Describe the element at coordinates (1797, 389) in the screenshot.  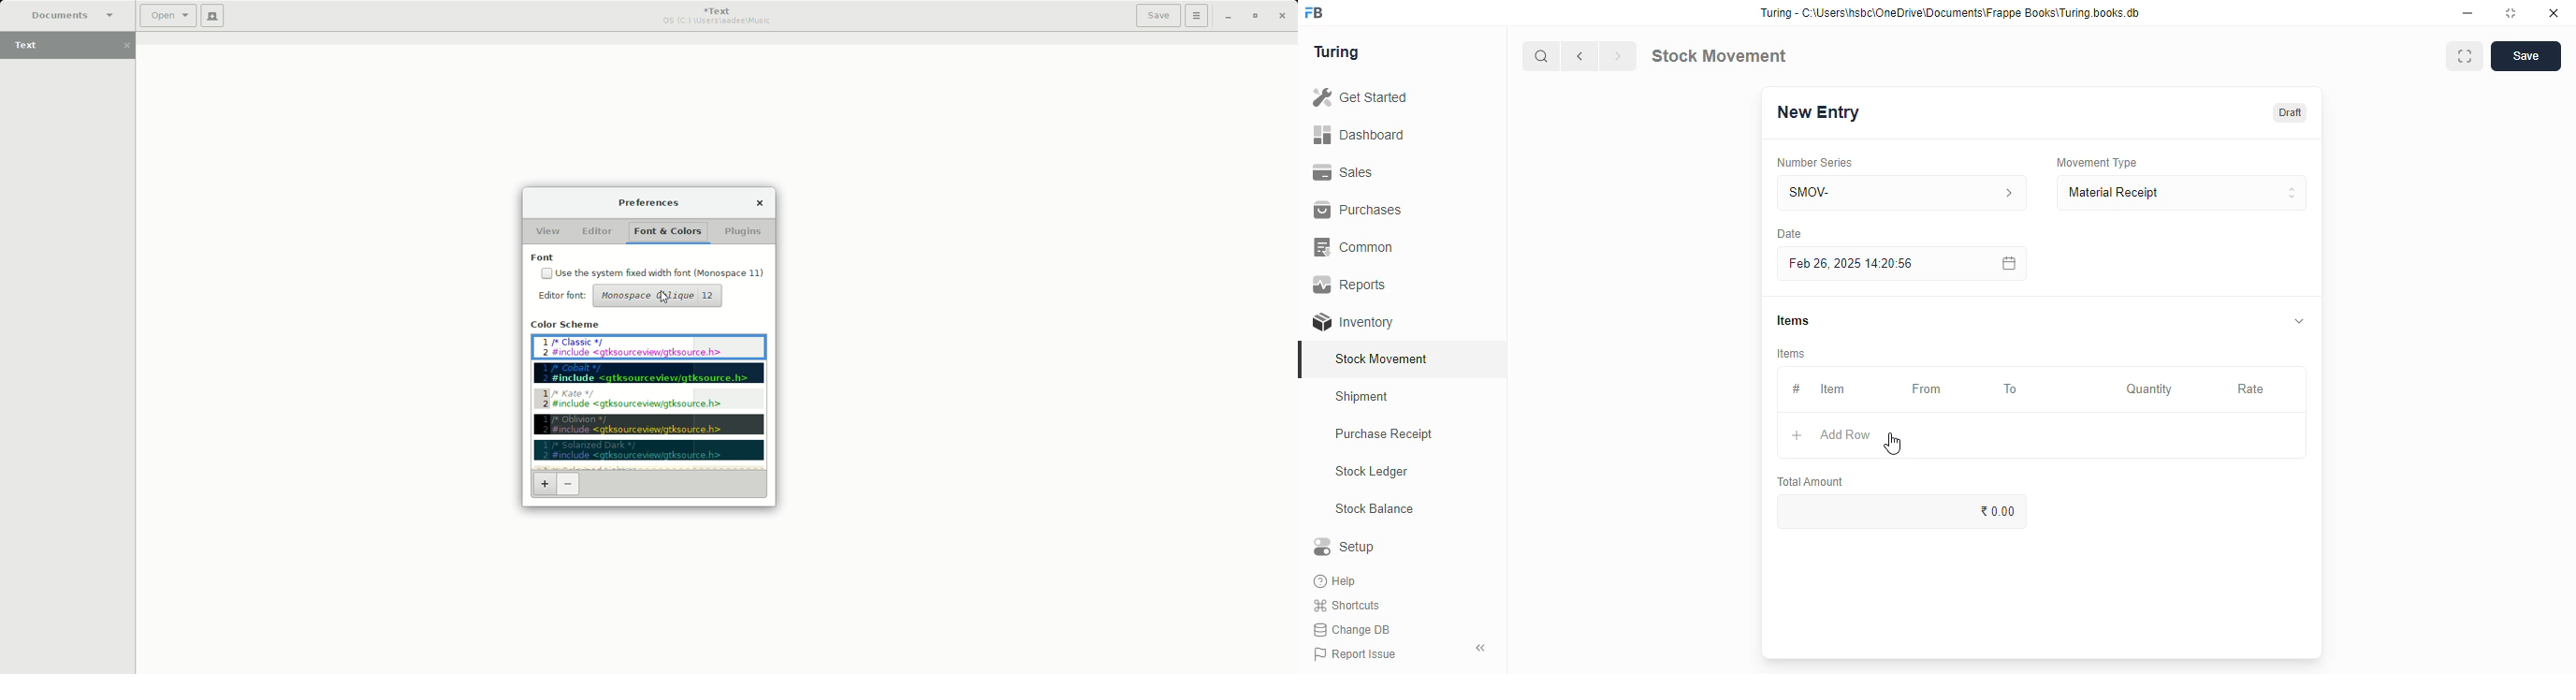
I see `#` at that location.